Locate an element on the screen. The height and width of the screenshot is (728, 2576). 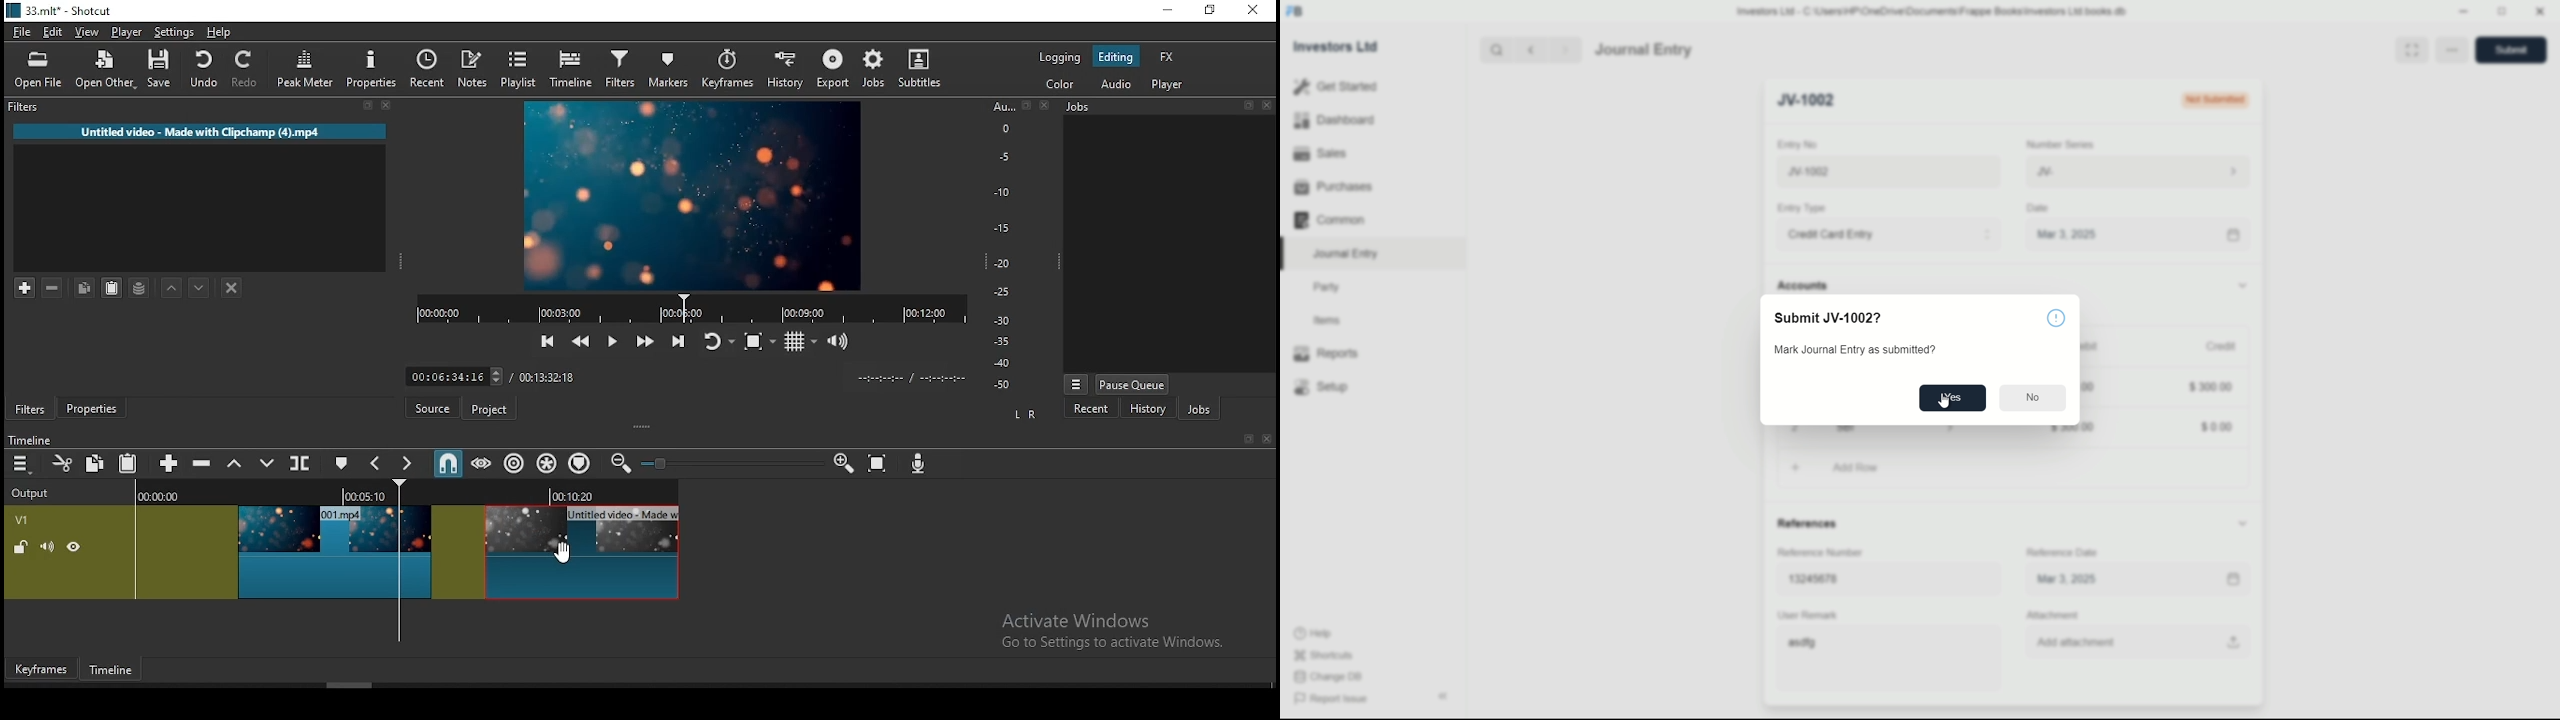
view is located at coordinates (90, 34).